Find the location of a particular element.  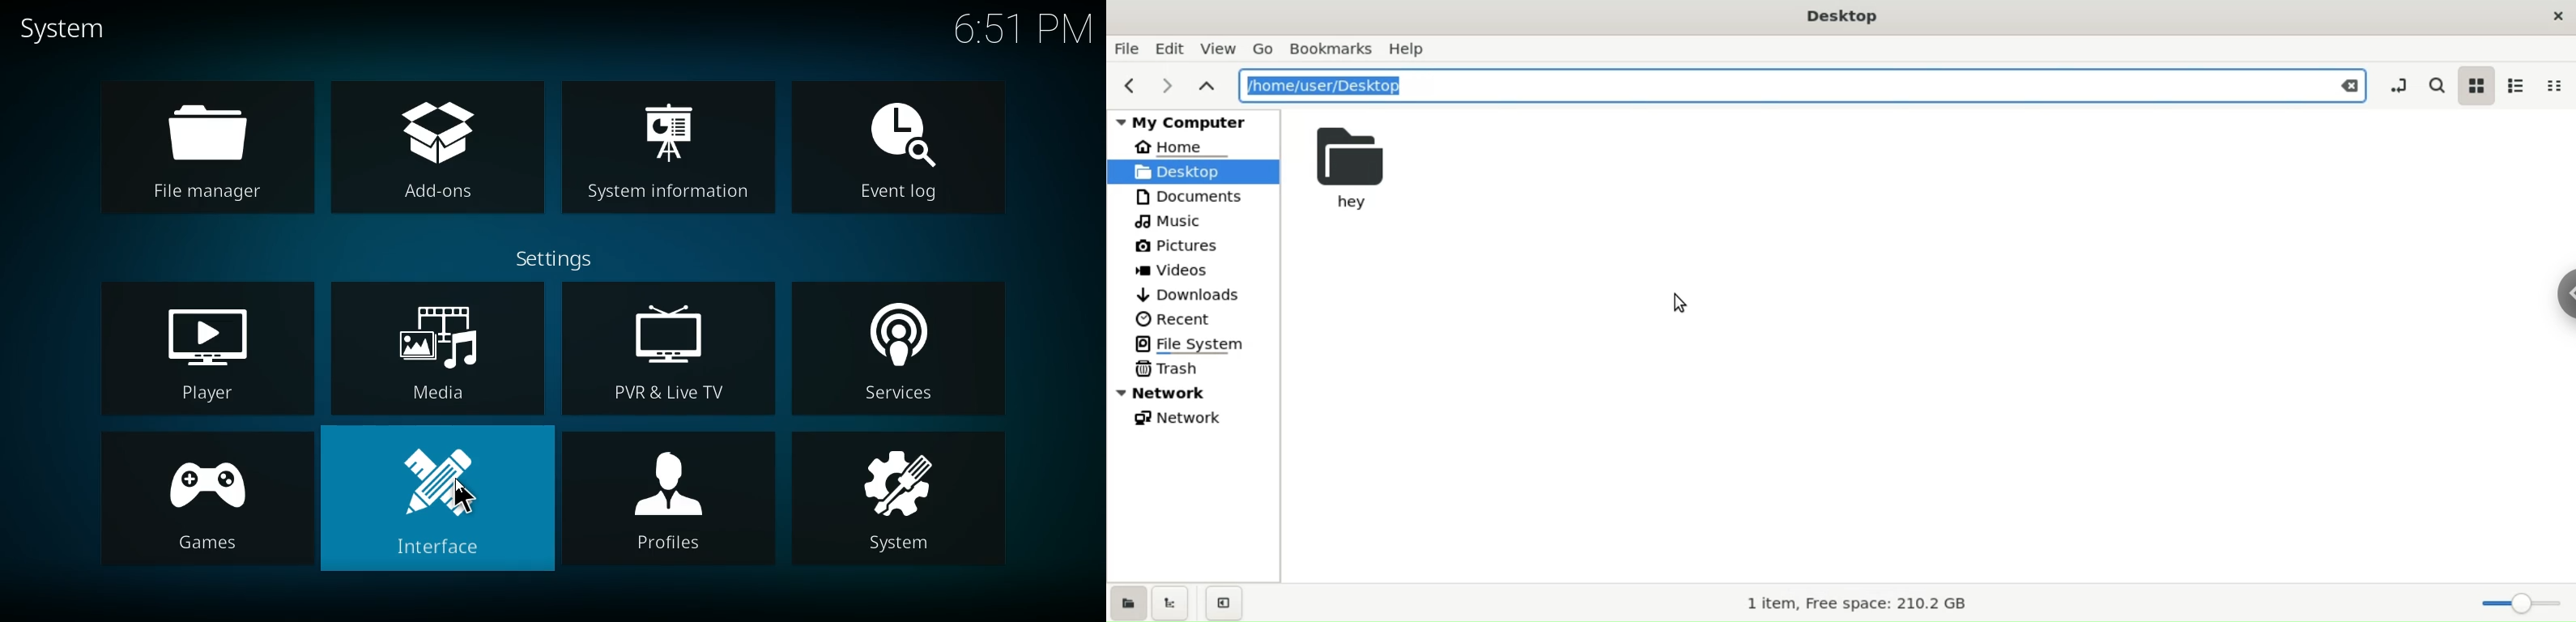

compact view is located at coordinates (2558, 84).